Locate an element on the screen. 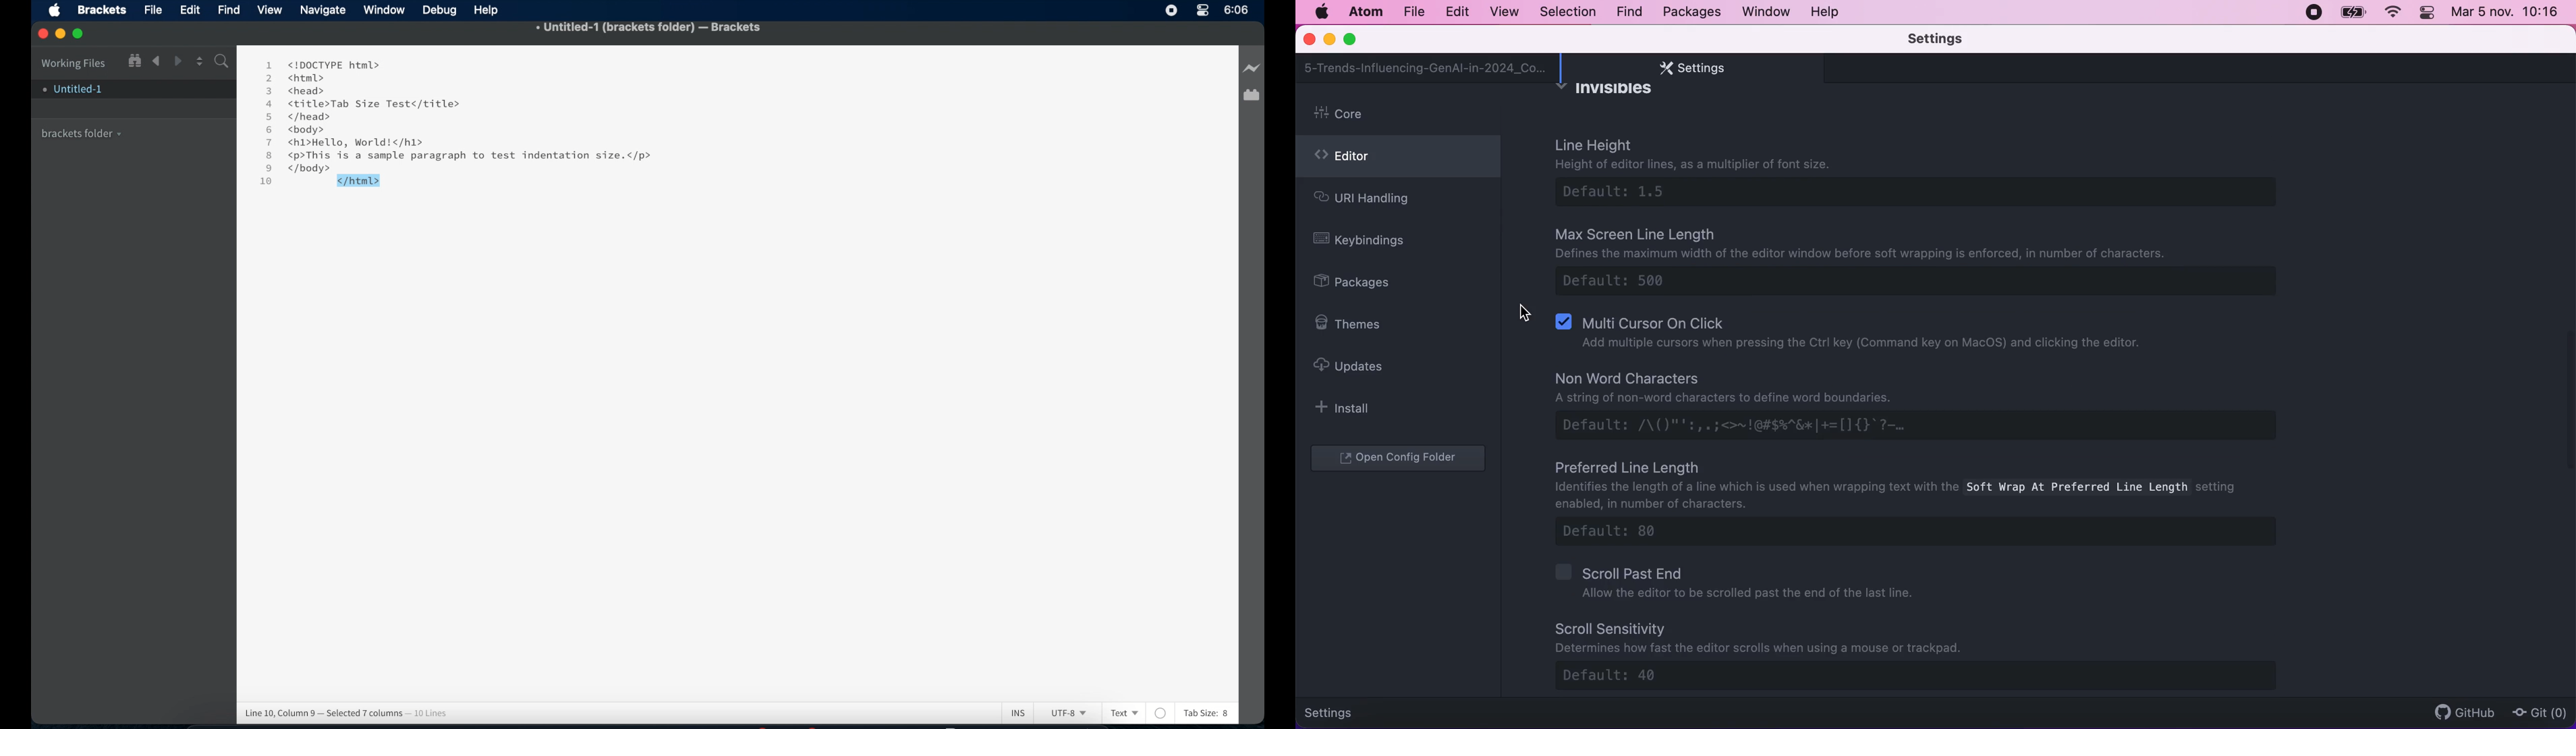 Image resolution: width=2576 pixels, height=756 pixels. Stop is located at coordinates (1171, 10).